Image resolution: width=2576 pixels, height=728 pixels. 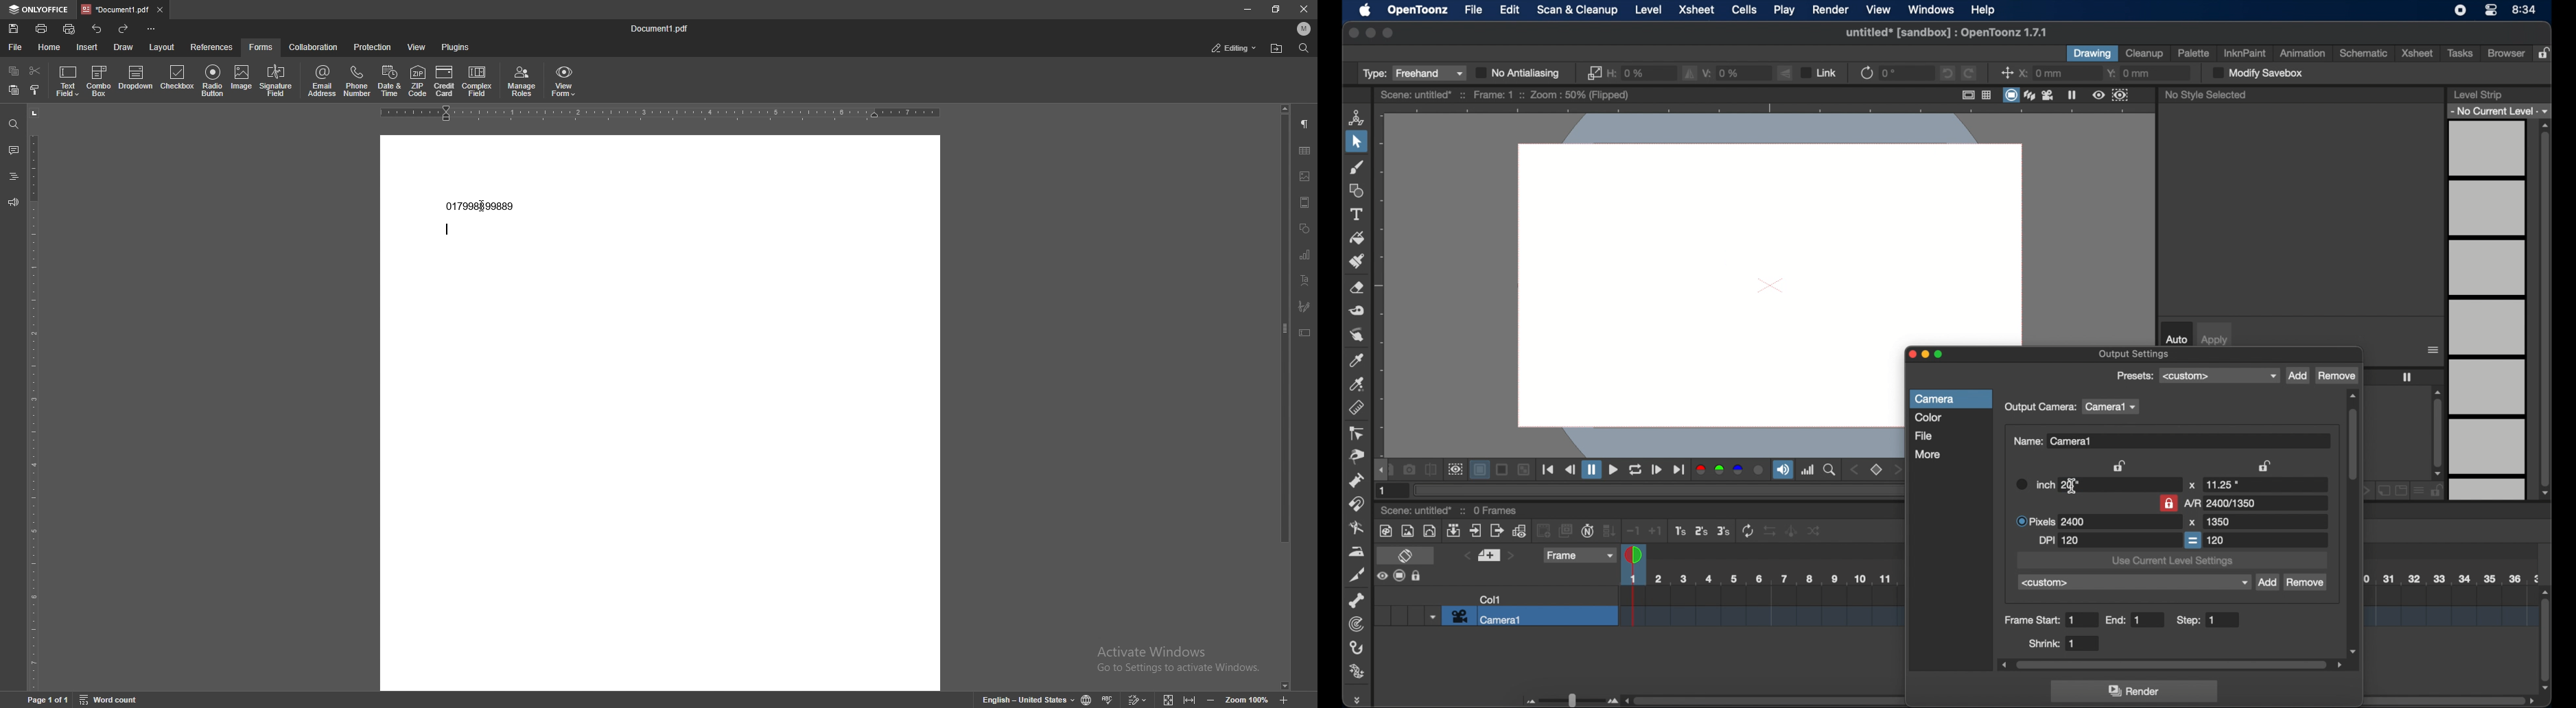 What do you see at coordinates (1234, 48) in the screenshot?
I see `status` at bounding box center [1234, 48].